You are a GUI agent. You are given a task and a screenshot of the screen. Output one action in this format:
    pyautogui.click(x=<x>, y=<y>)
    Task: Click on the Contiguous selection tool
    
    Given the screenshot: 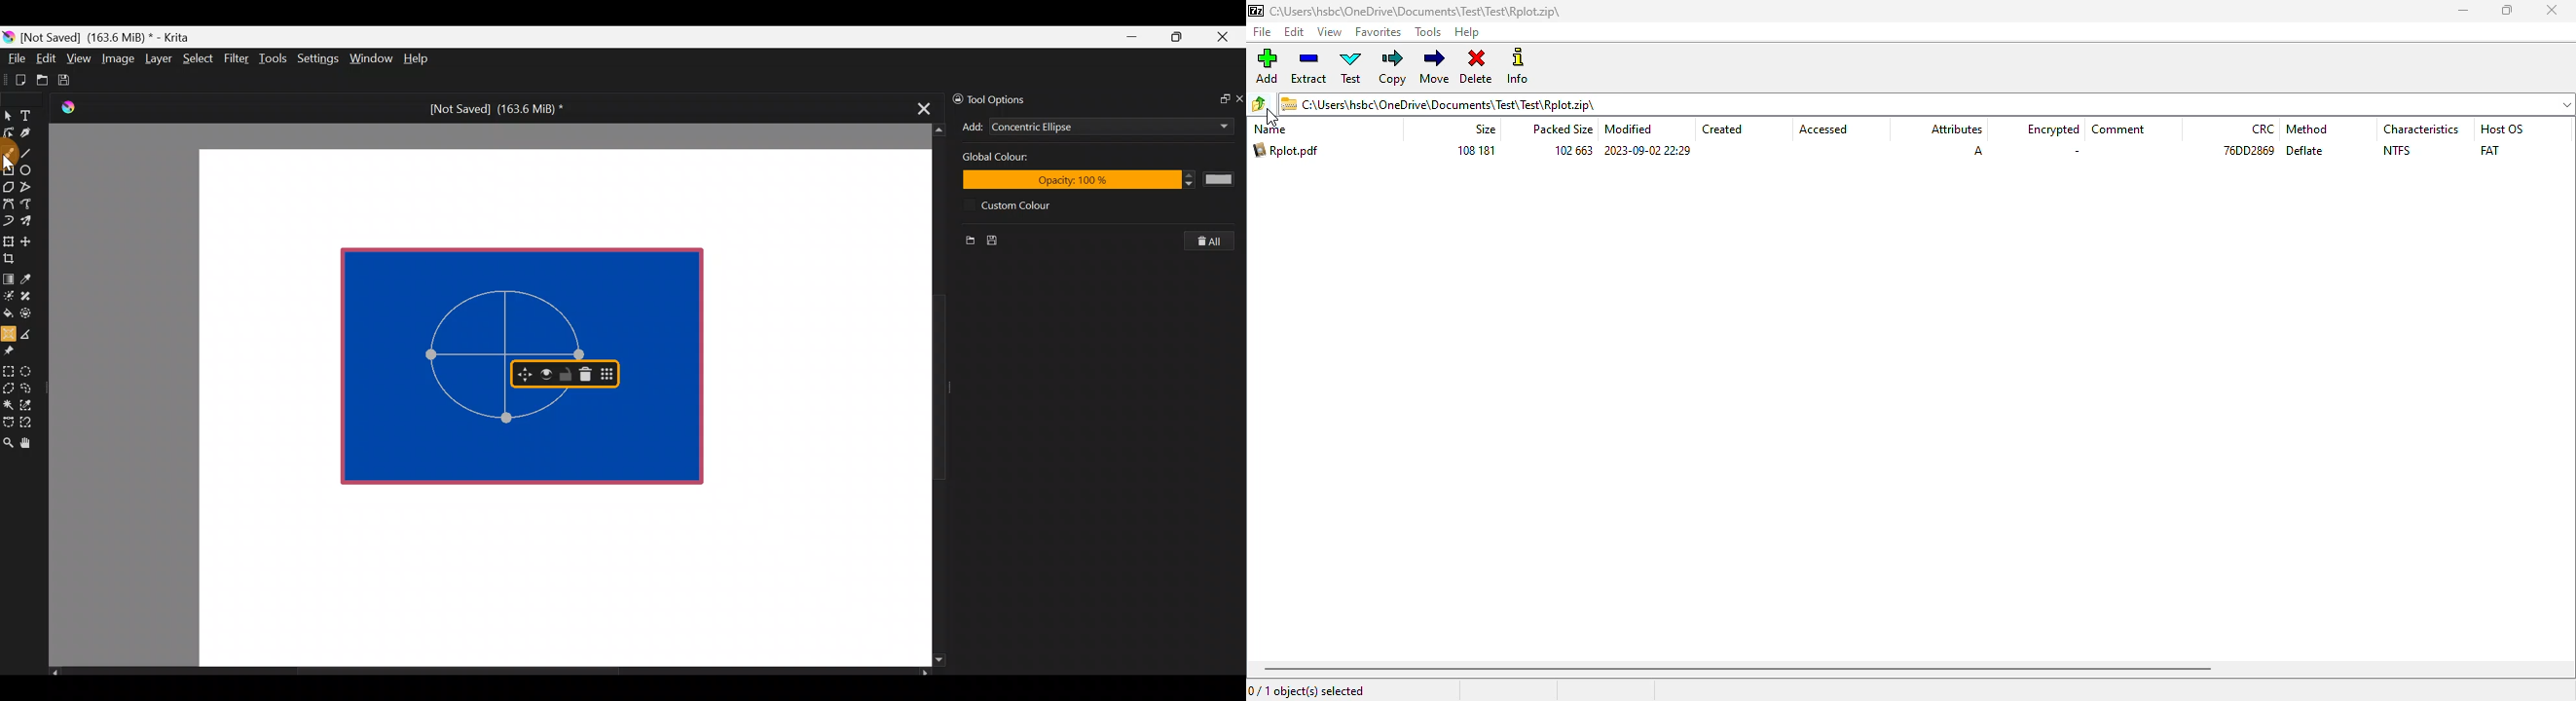 What is the action you would take?
    pyautogui.click(x=8, y=401)
    